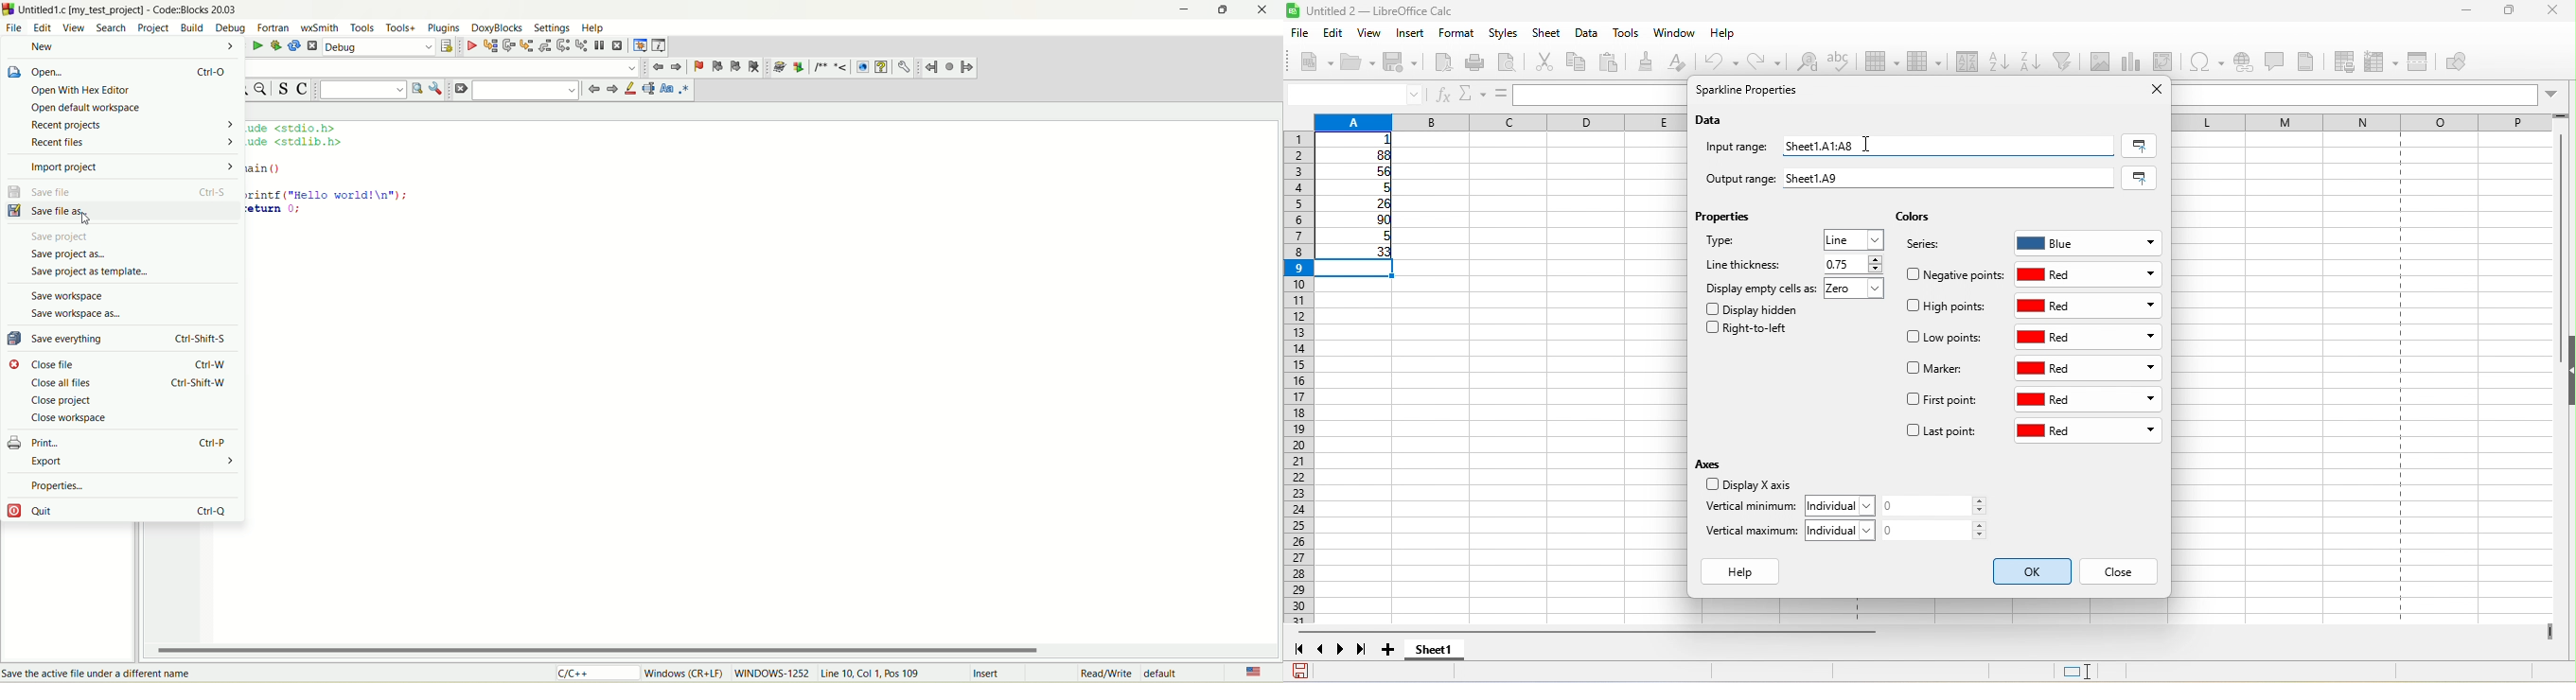 The image size is (2576, 700). What do you see at coordinates (2567, 372) in the screenshot?
I see `hide` at bounding box center [2567, 372].